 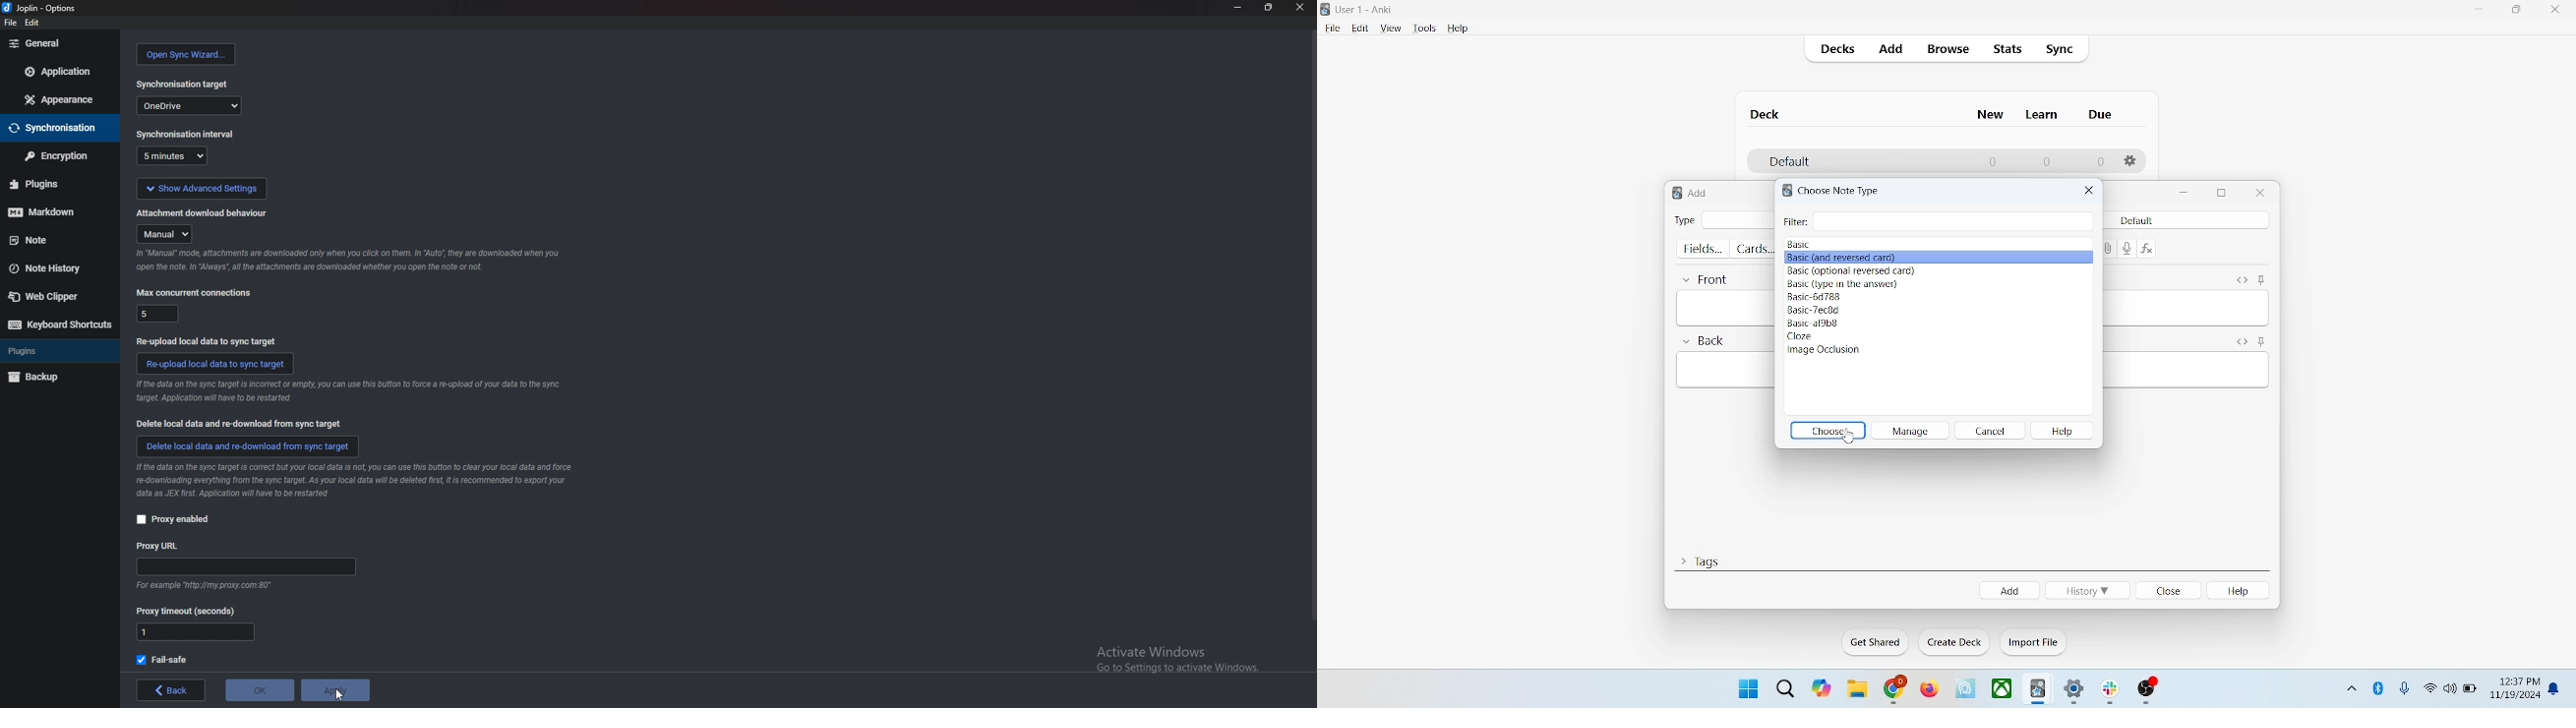 What do you see at coordinates (1238, 6) in the screenshot?
I see `minimize` at bounding box center [1238, 6].